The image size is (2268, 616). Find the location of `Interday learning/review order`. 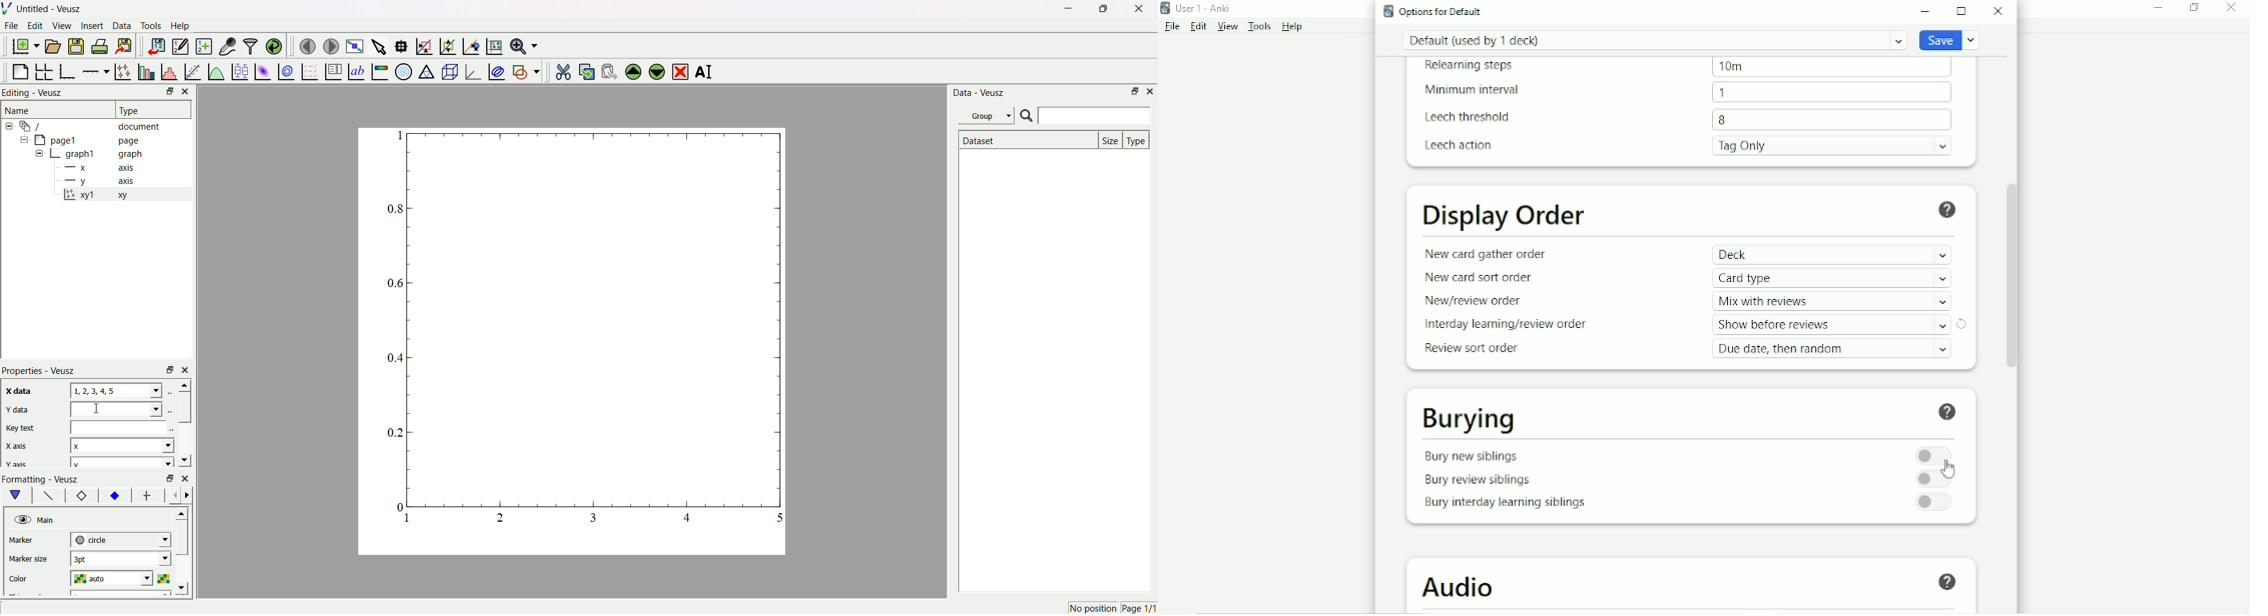

Interday learning/review order is located at coordinates (1505, 324).